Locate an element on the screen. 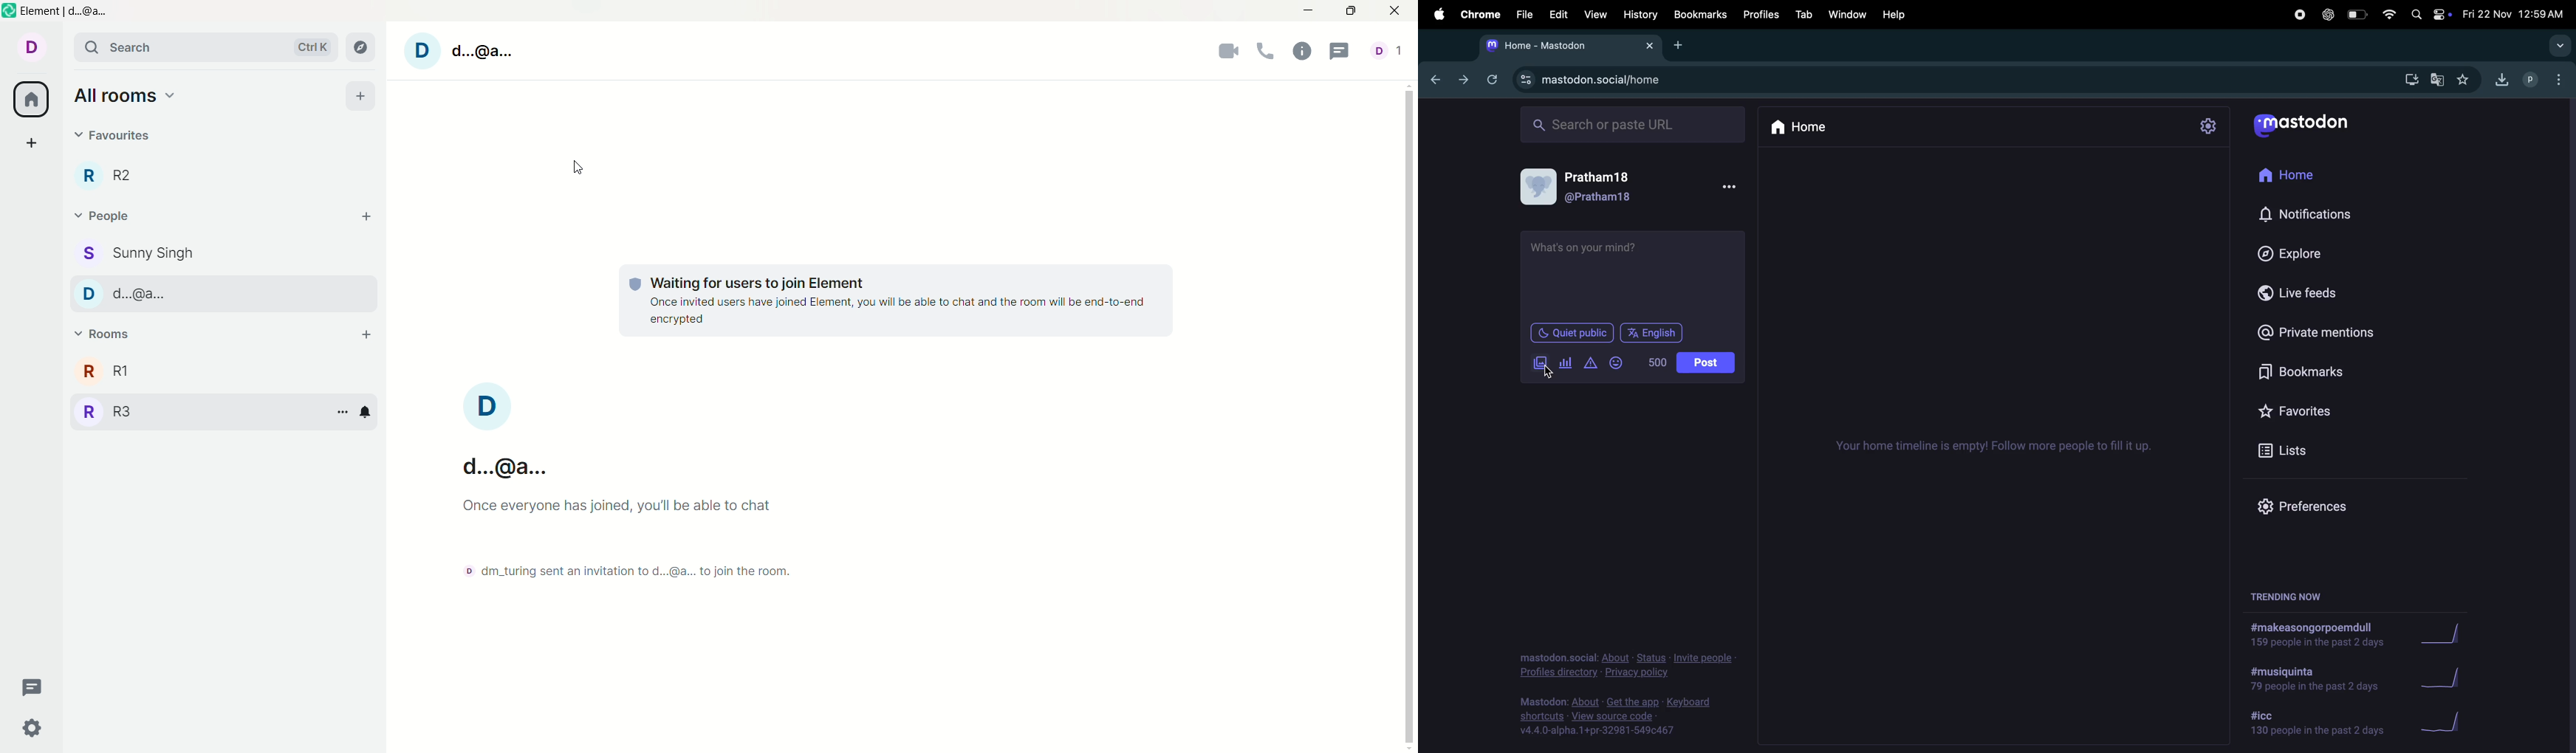  poles is located at coordinates (1565, 361).